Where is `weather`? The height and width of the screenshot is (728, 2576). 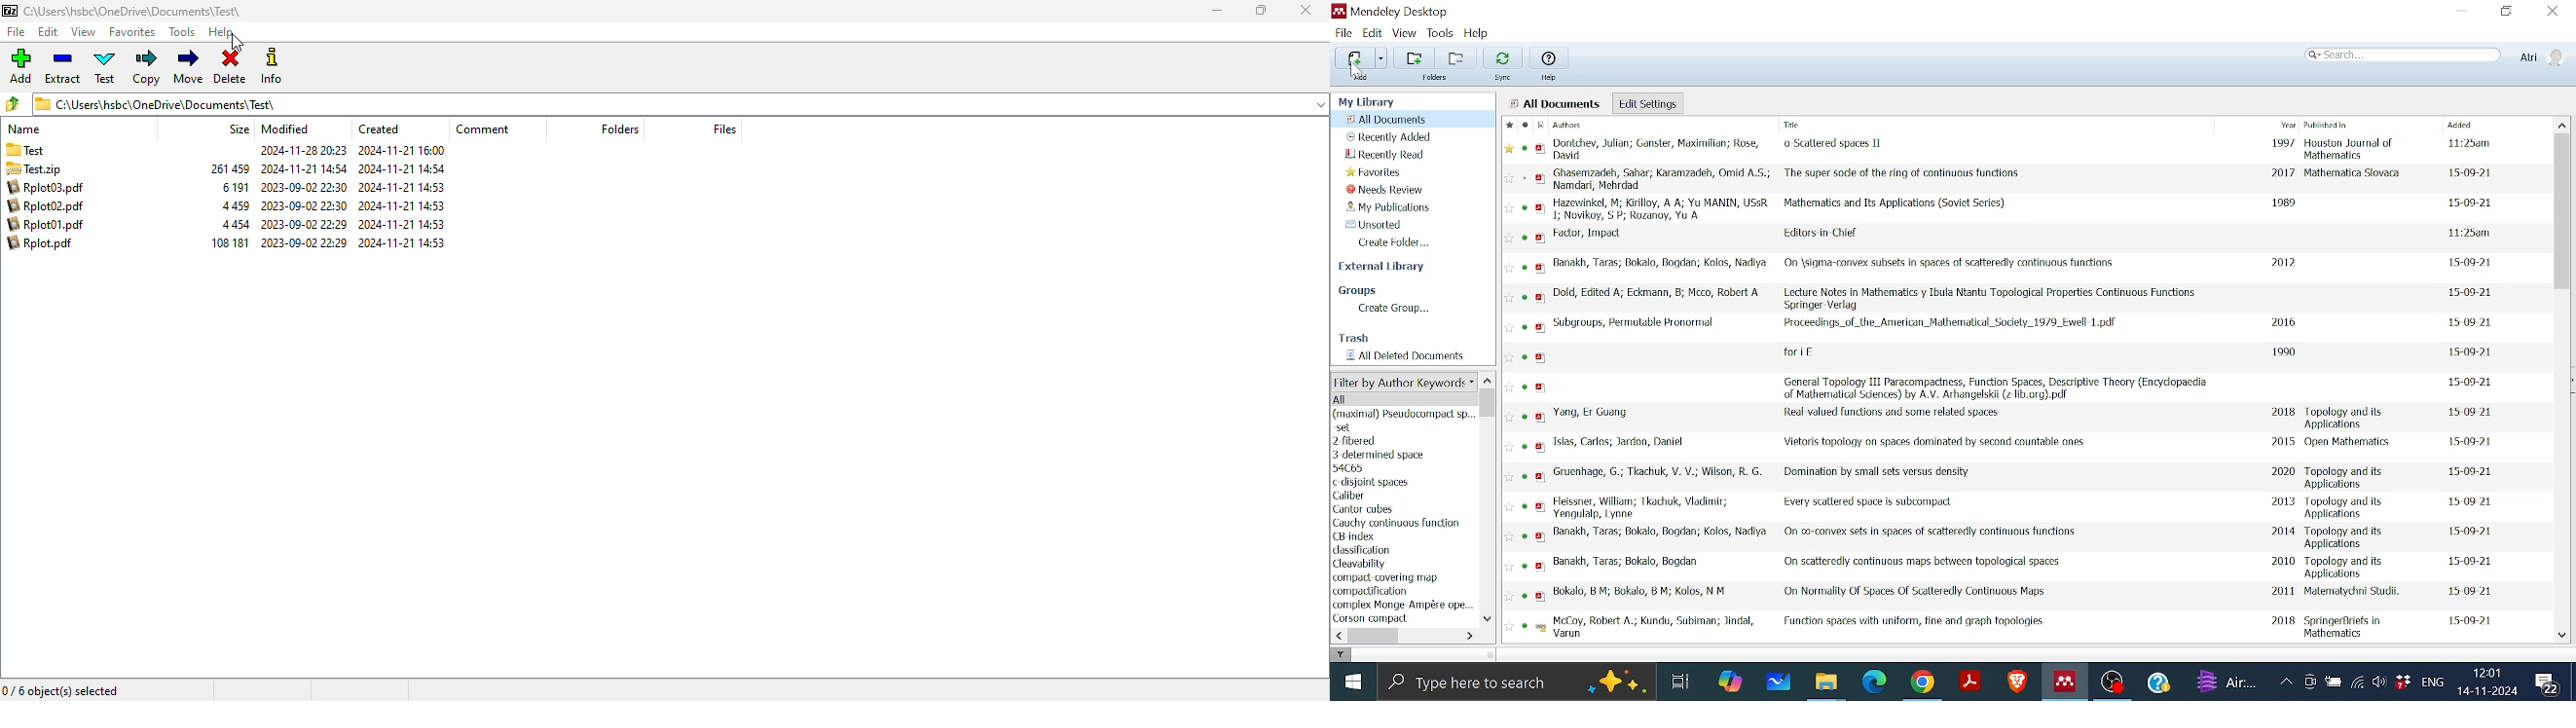
weather is located at coordinates (2230, 683).